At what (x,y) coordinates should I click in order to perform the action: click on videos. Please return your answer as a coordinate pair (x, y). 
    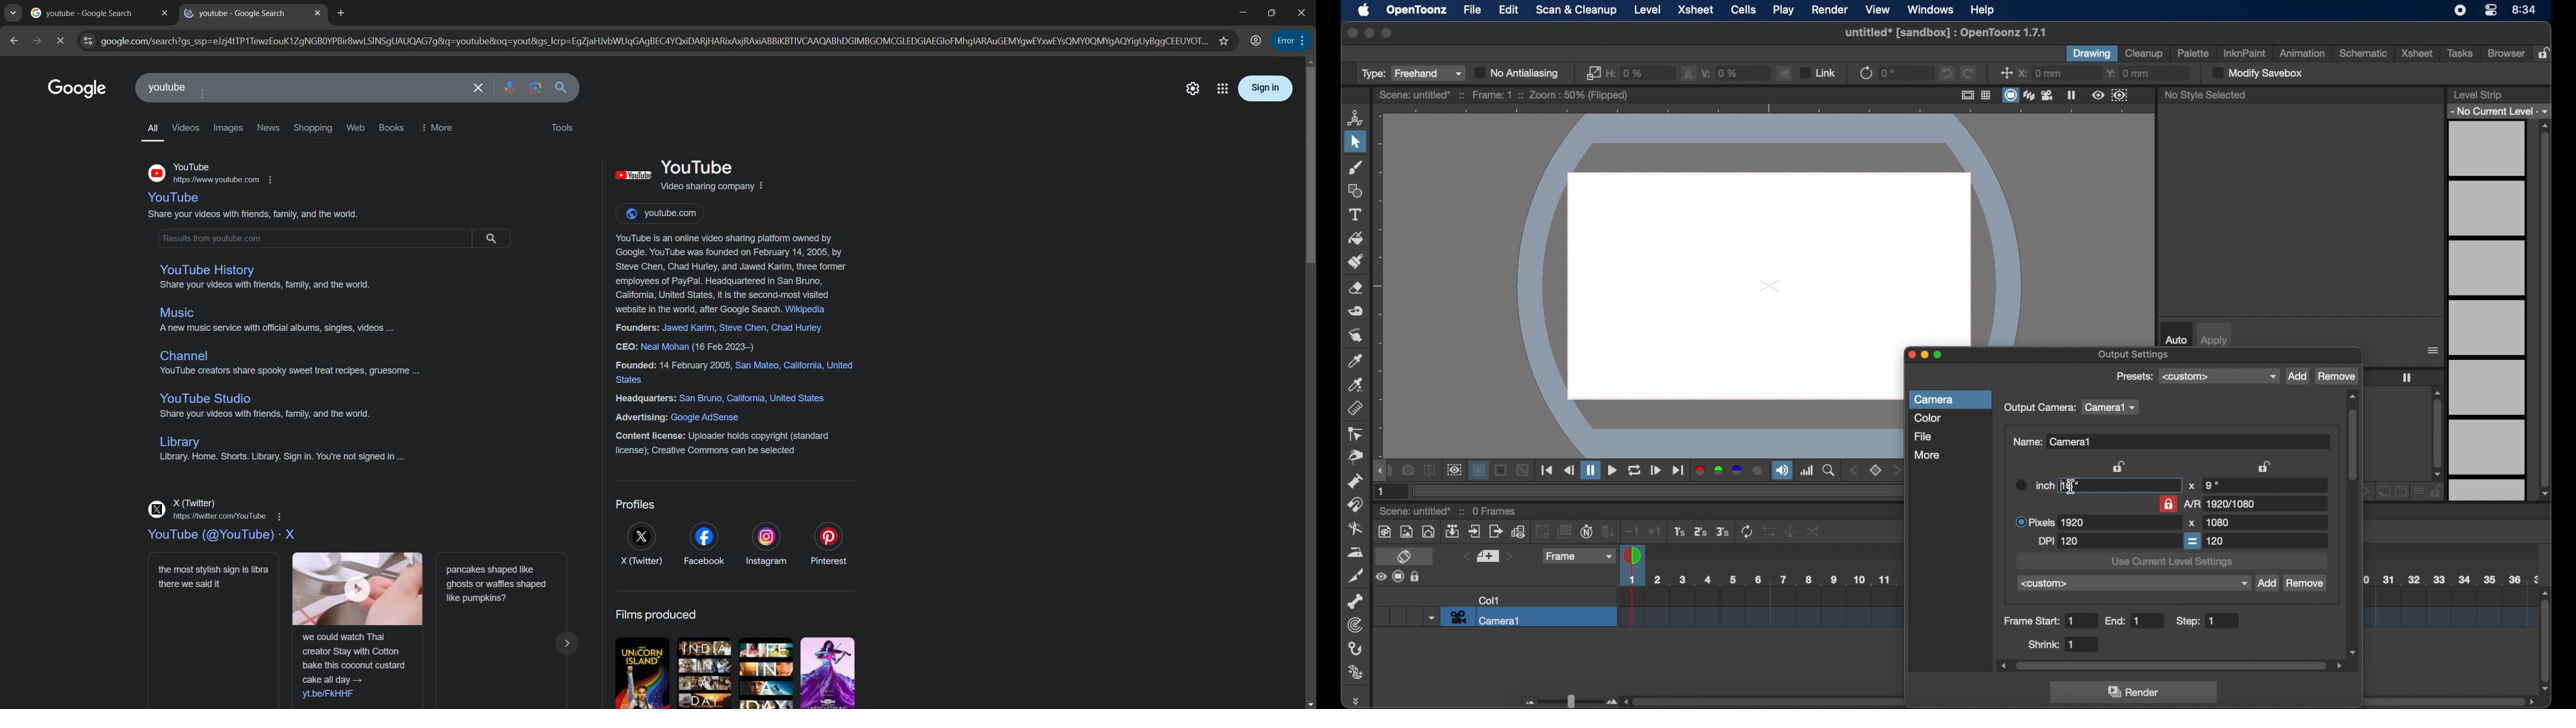
    Looking at the image, I should click on (184, 128).